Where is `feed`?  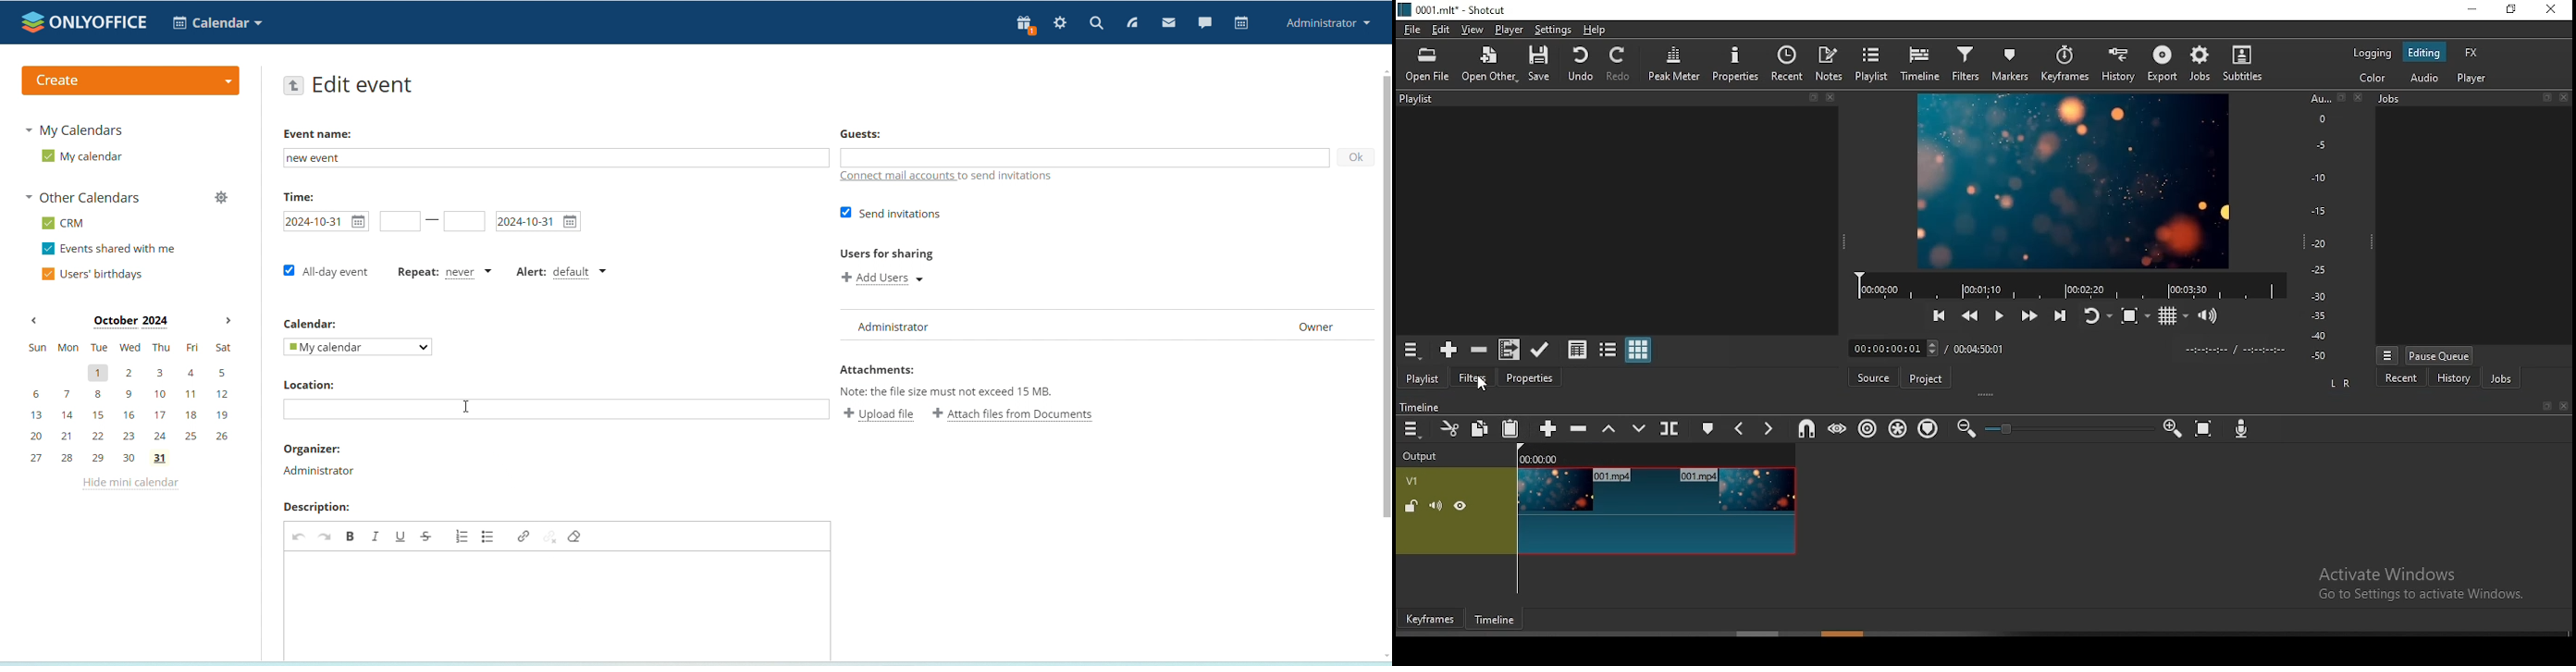
feed is located at coordinates (1134, 24).